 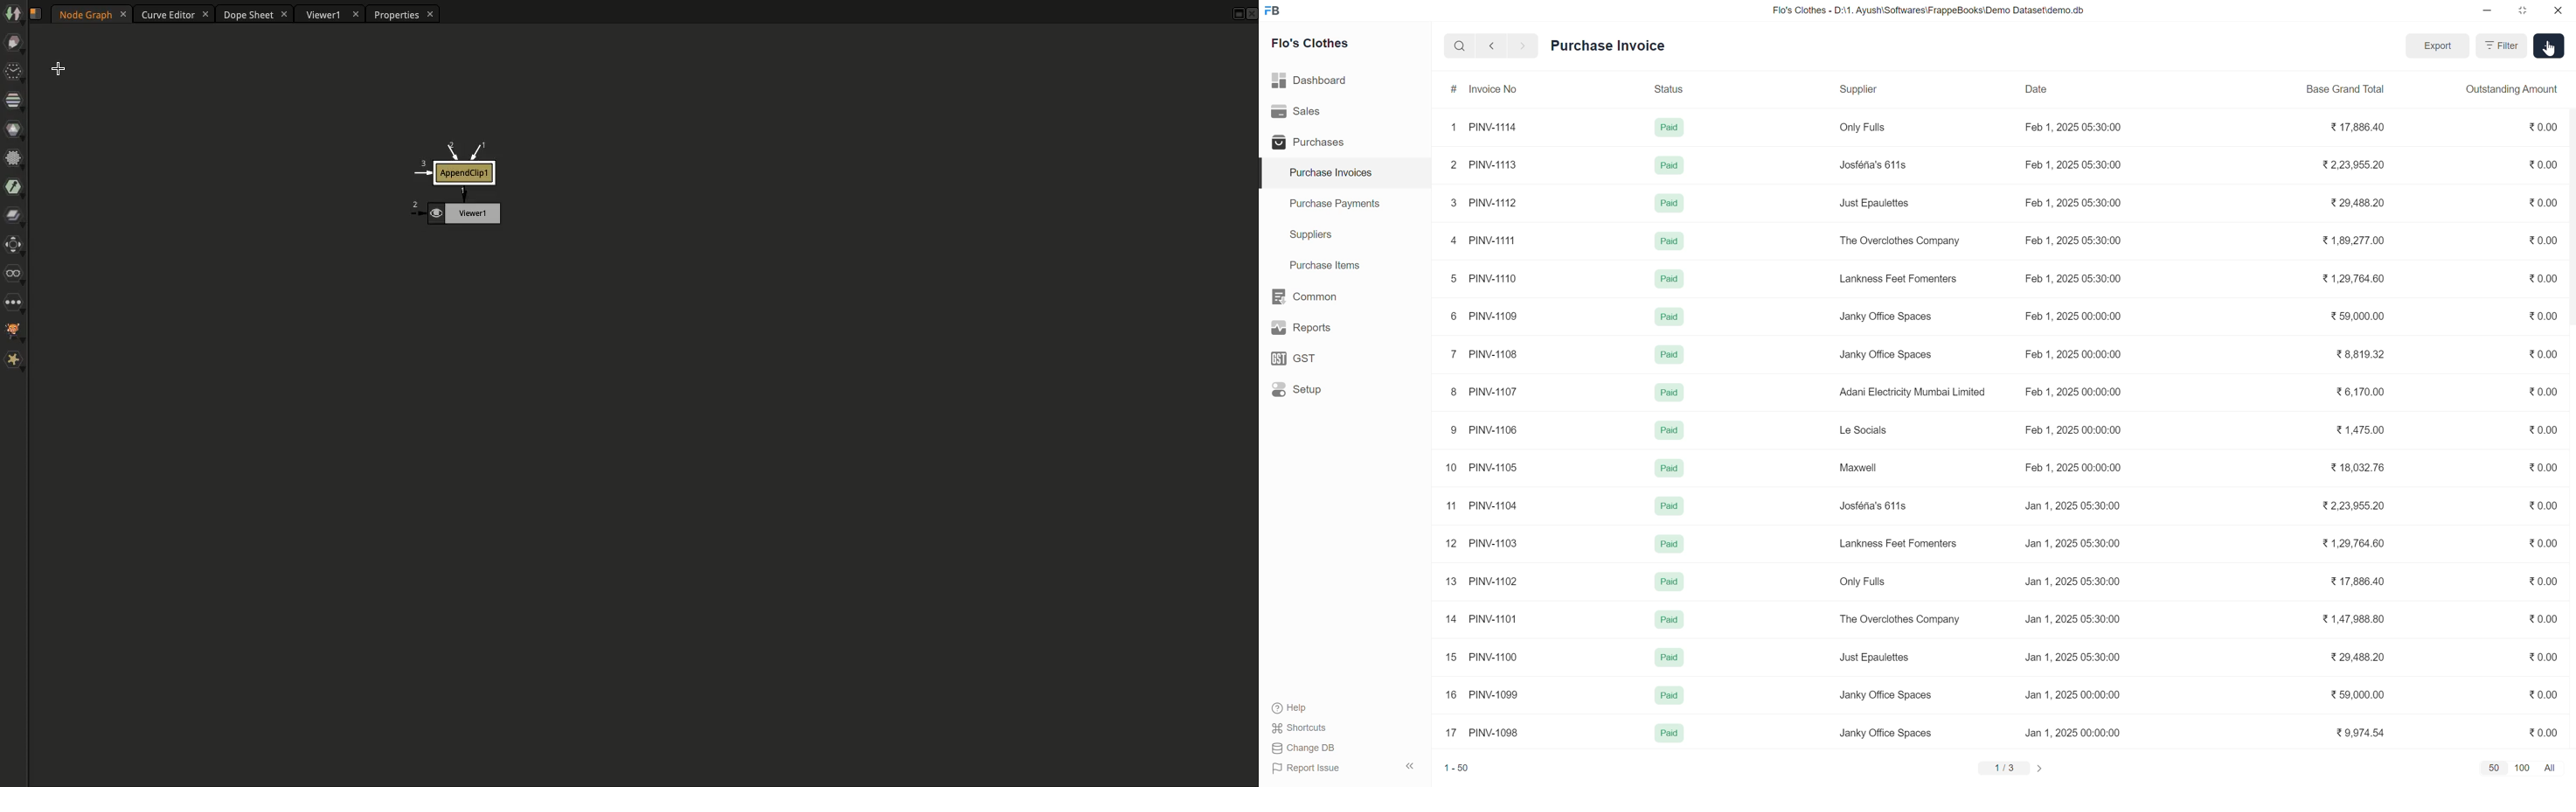 What do you see at coordinates (1482, 543) in the screenshot?
I see `12 PINV-1103` at bounding box center [1482, 543].